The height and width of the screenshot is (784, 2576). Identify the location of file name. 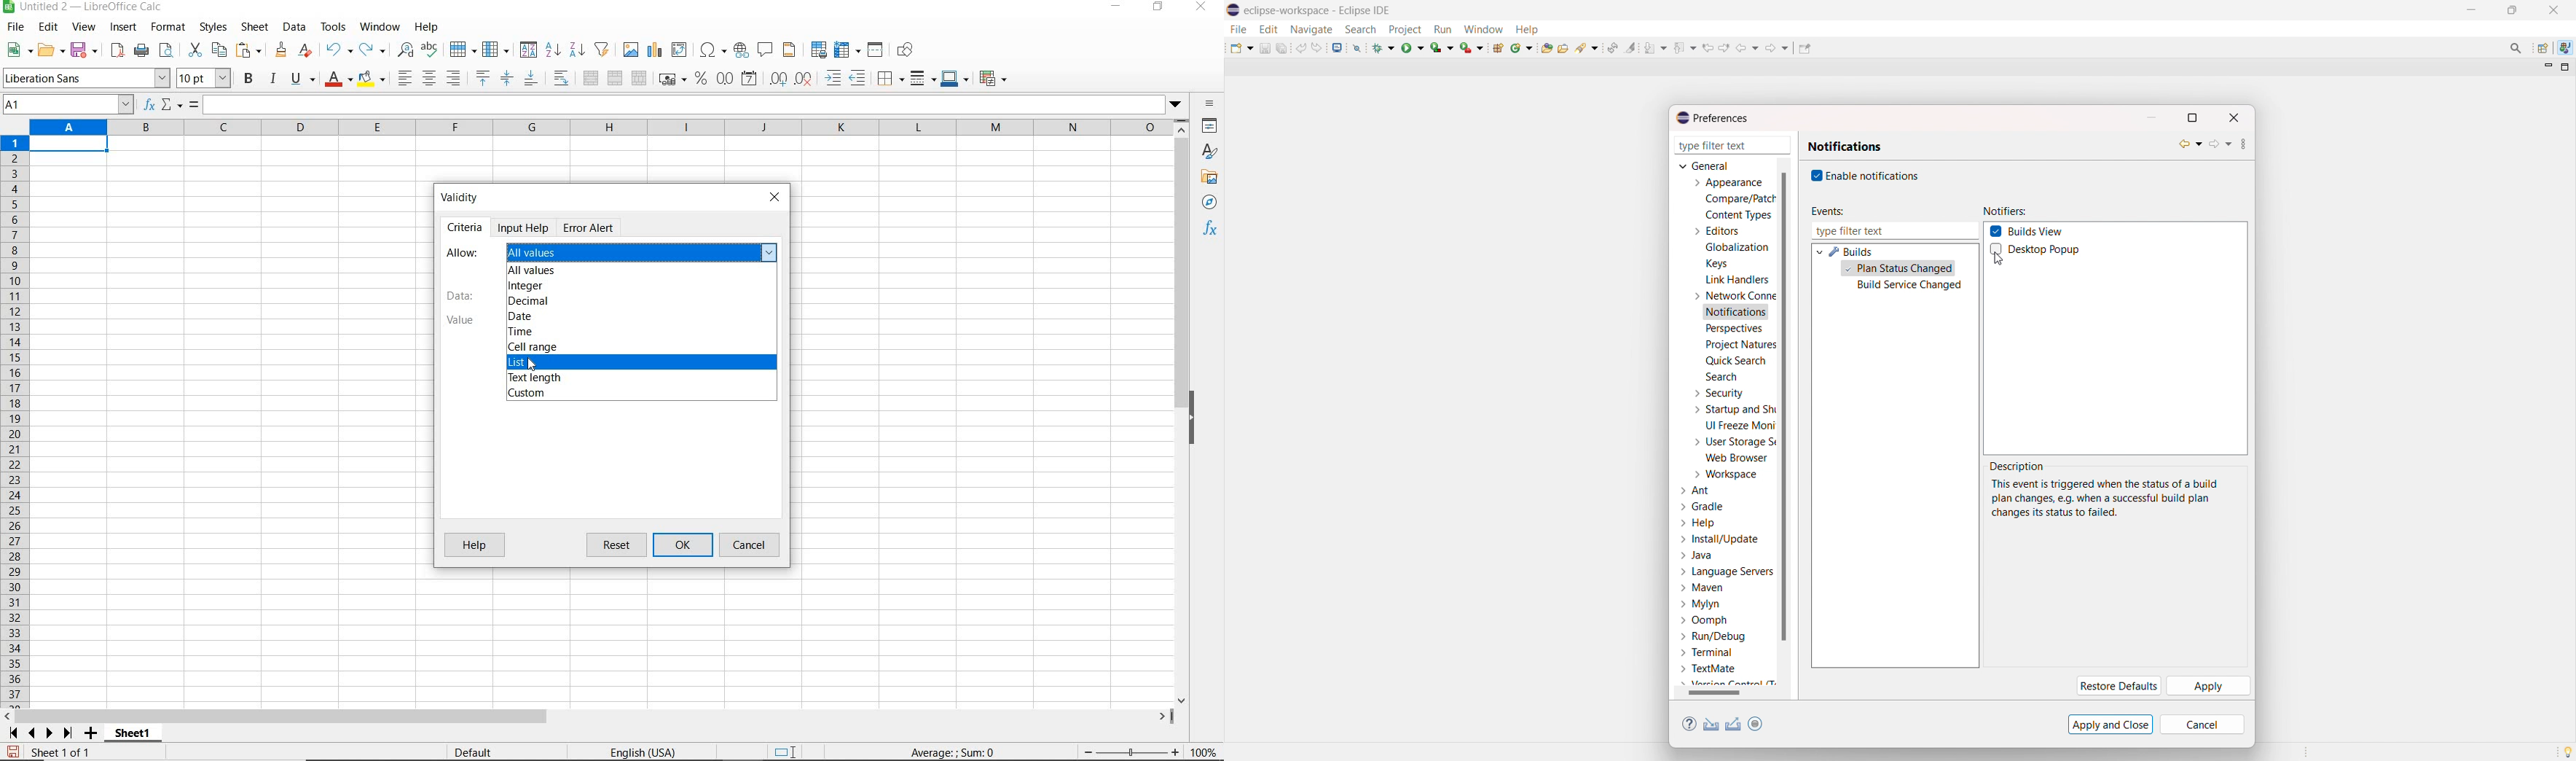
(83, 8).